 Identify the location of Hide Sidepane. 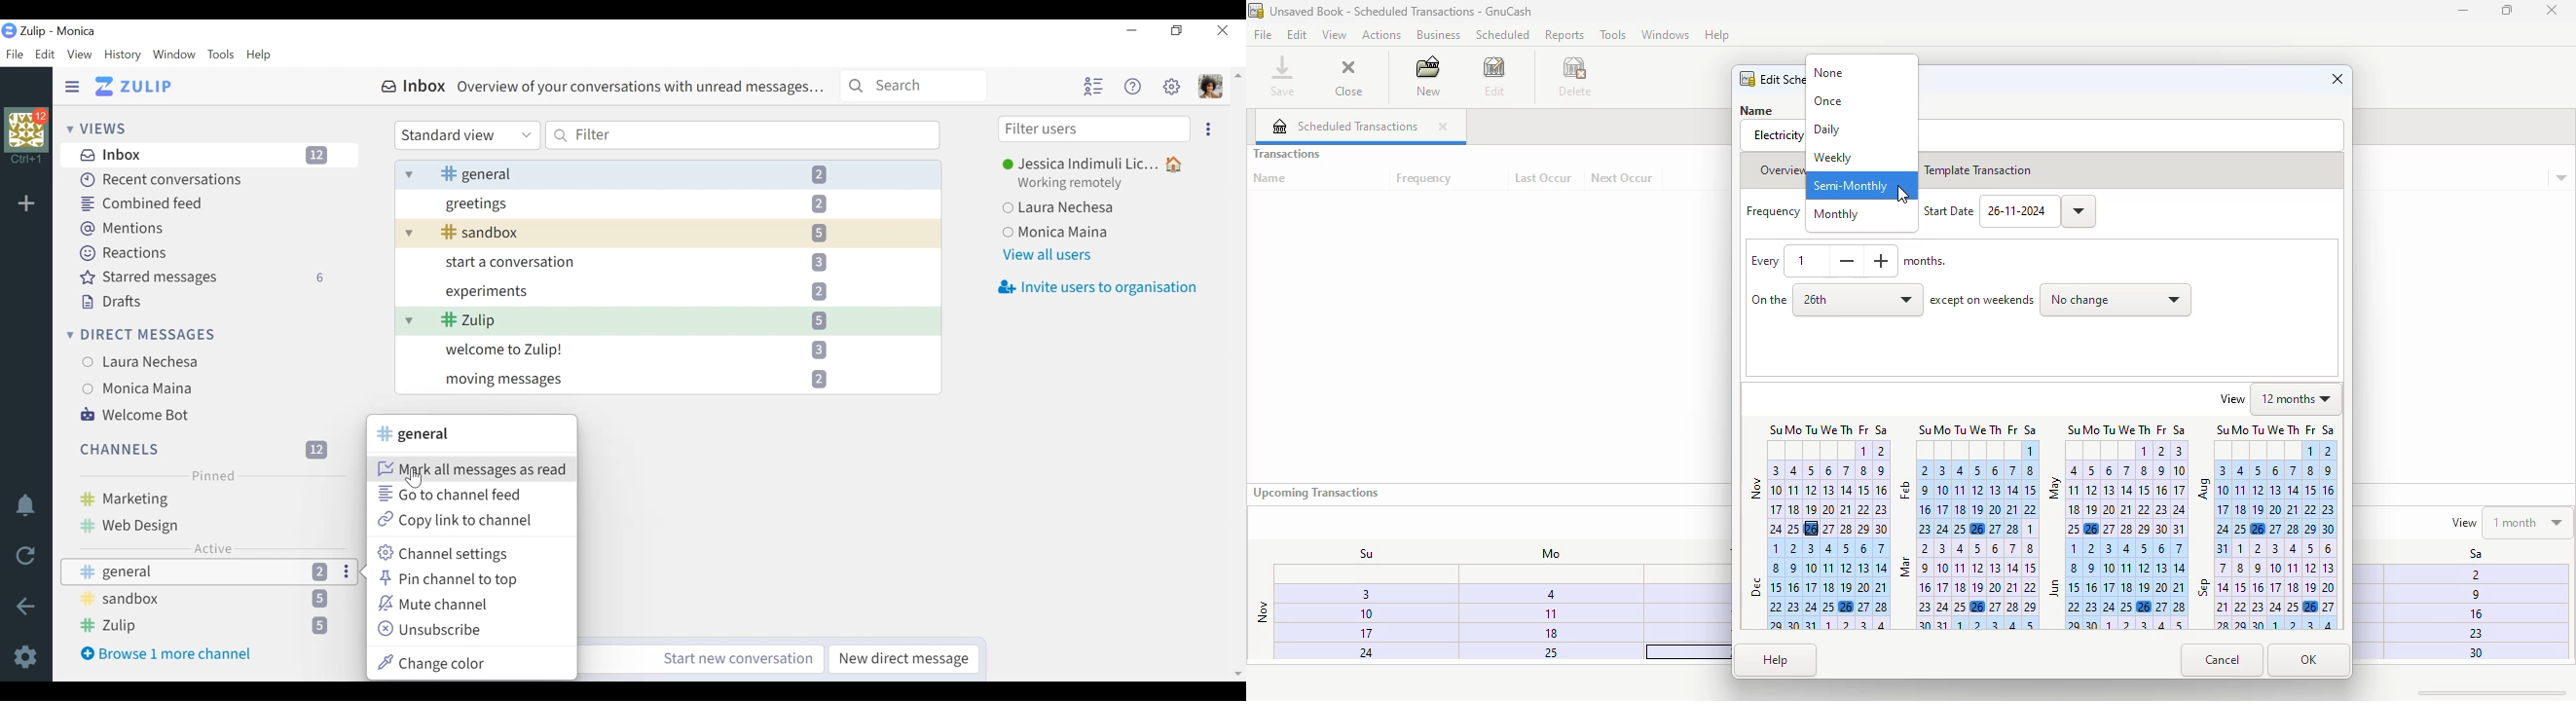
(73, 87).